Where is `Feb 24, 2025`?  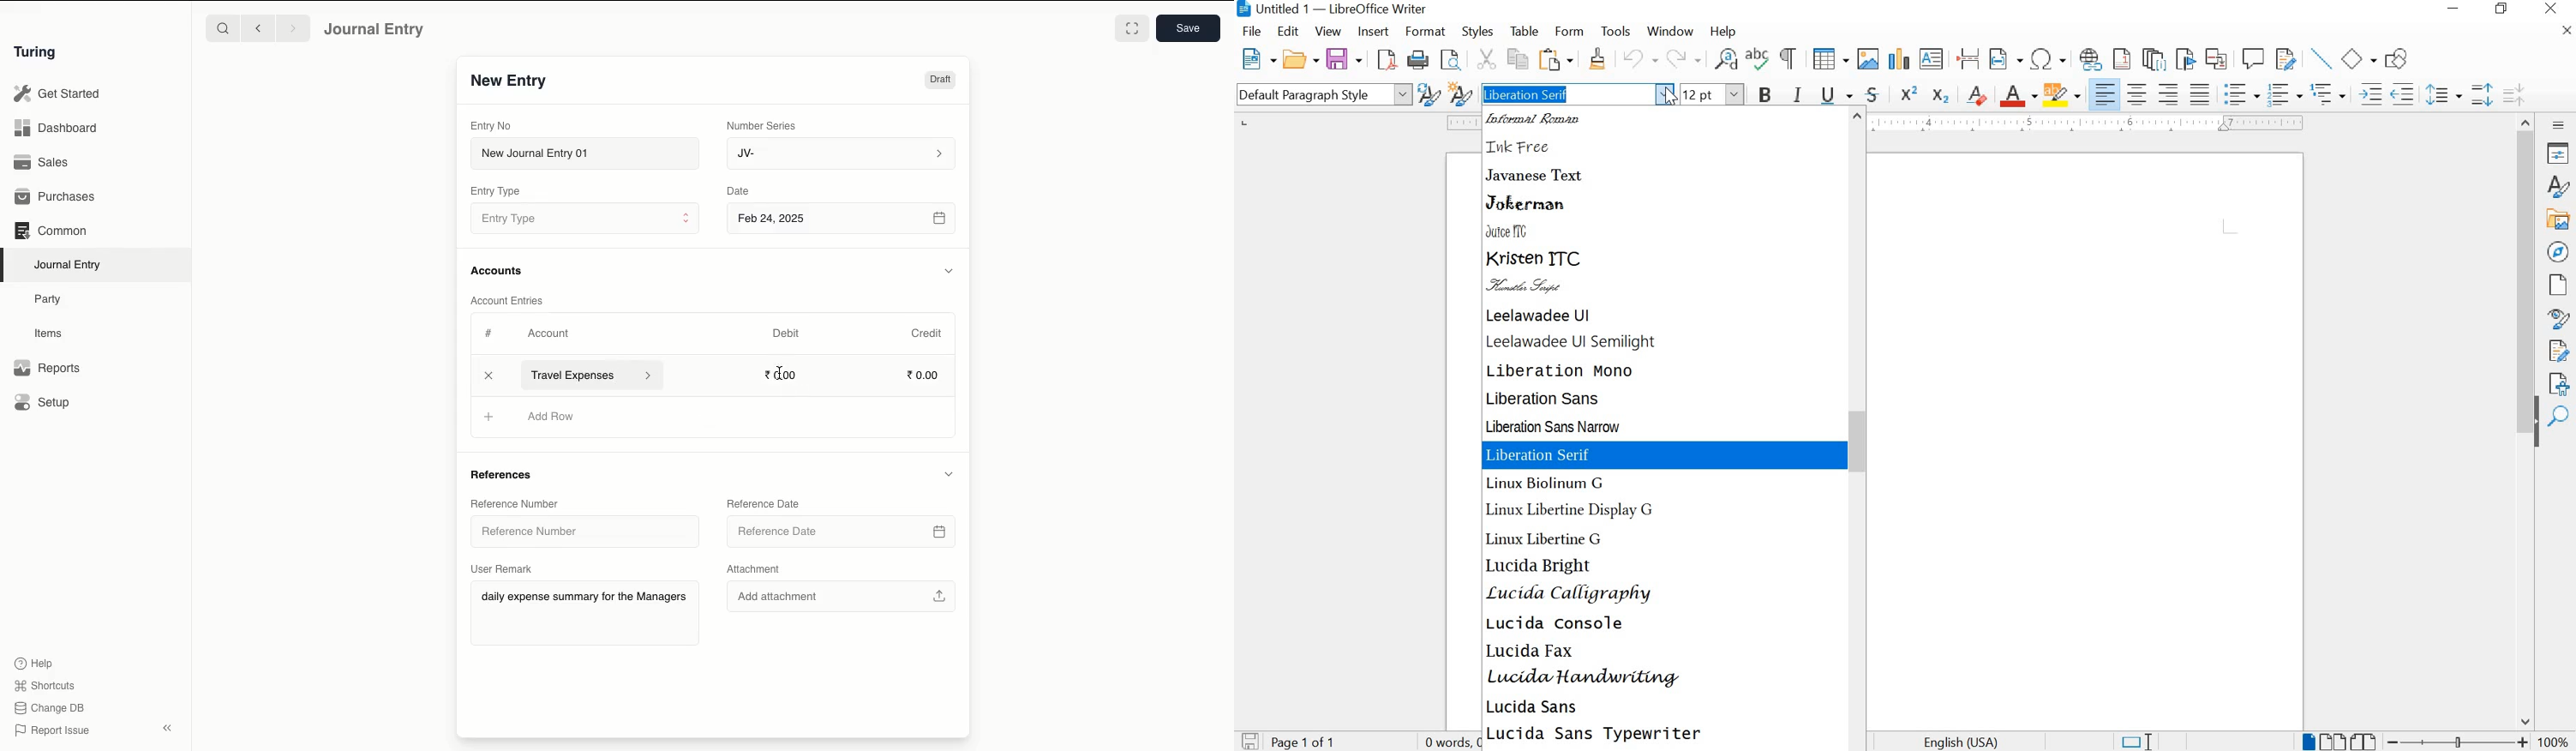 Feb 24, 2025 is located at coordinates (843, 220).